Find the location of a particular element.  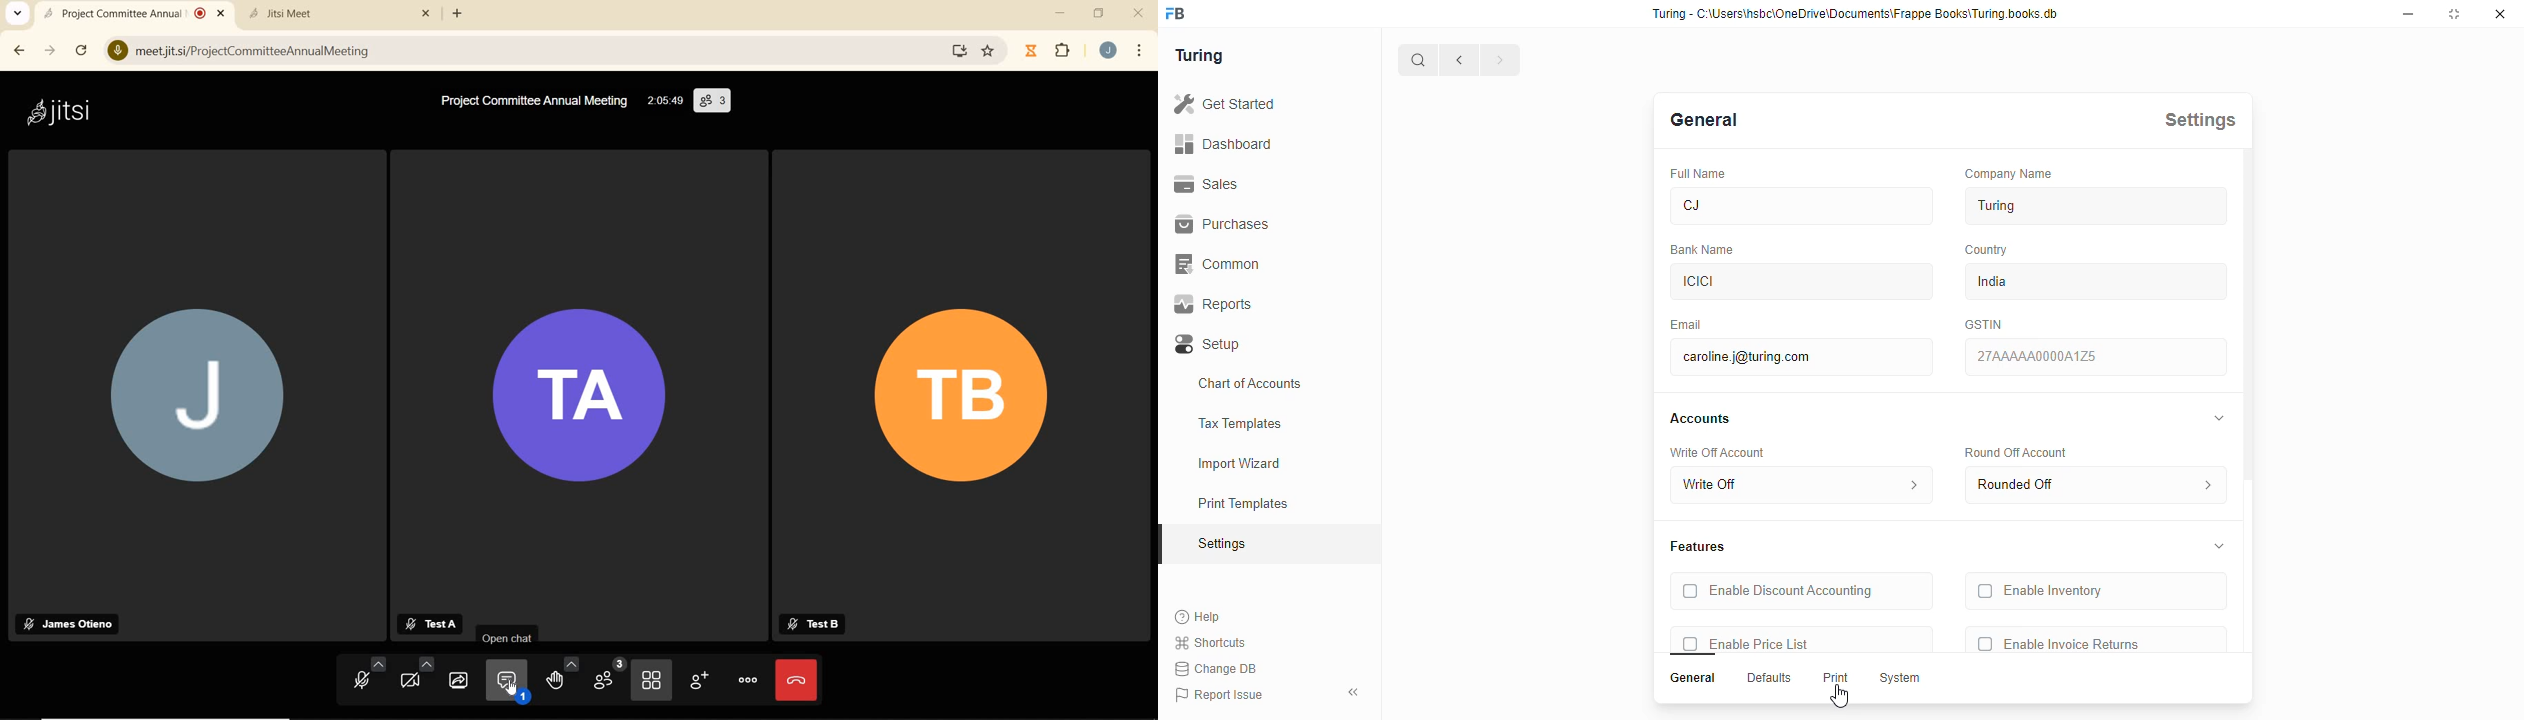

close is located at coordinates (429, 13).